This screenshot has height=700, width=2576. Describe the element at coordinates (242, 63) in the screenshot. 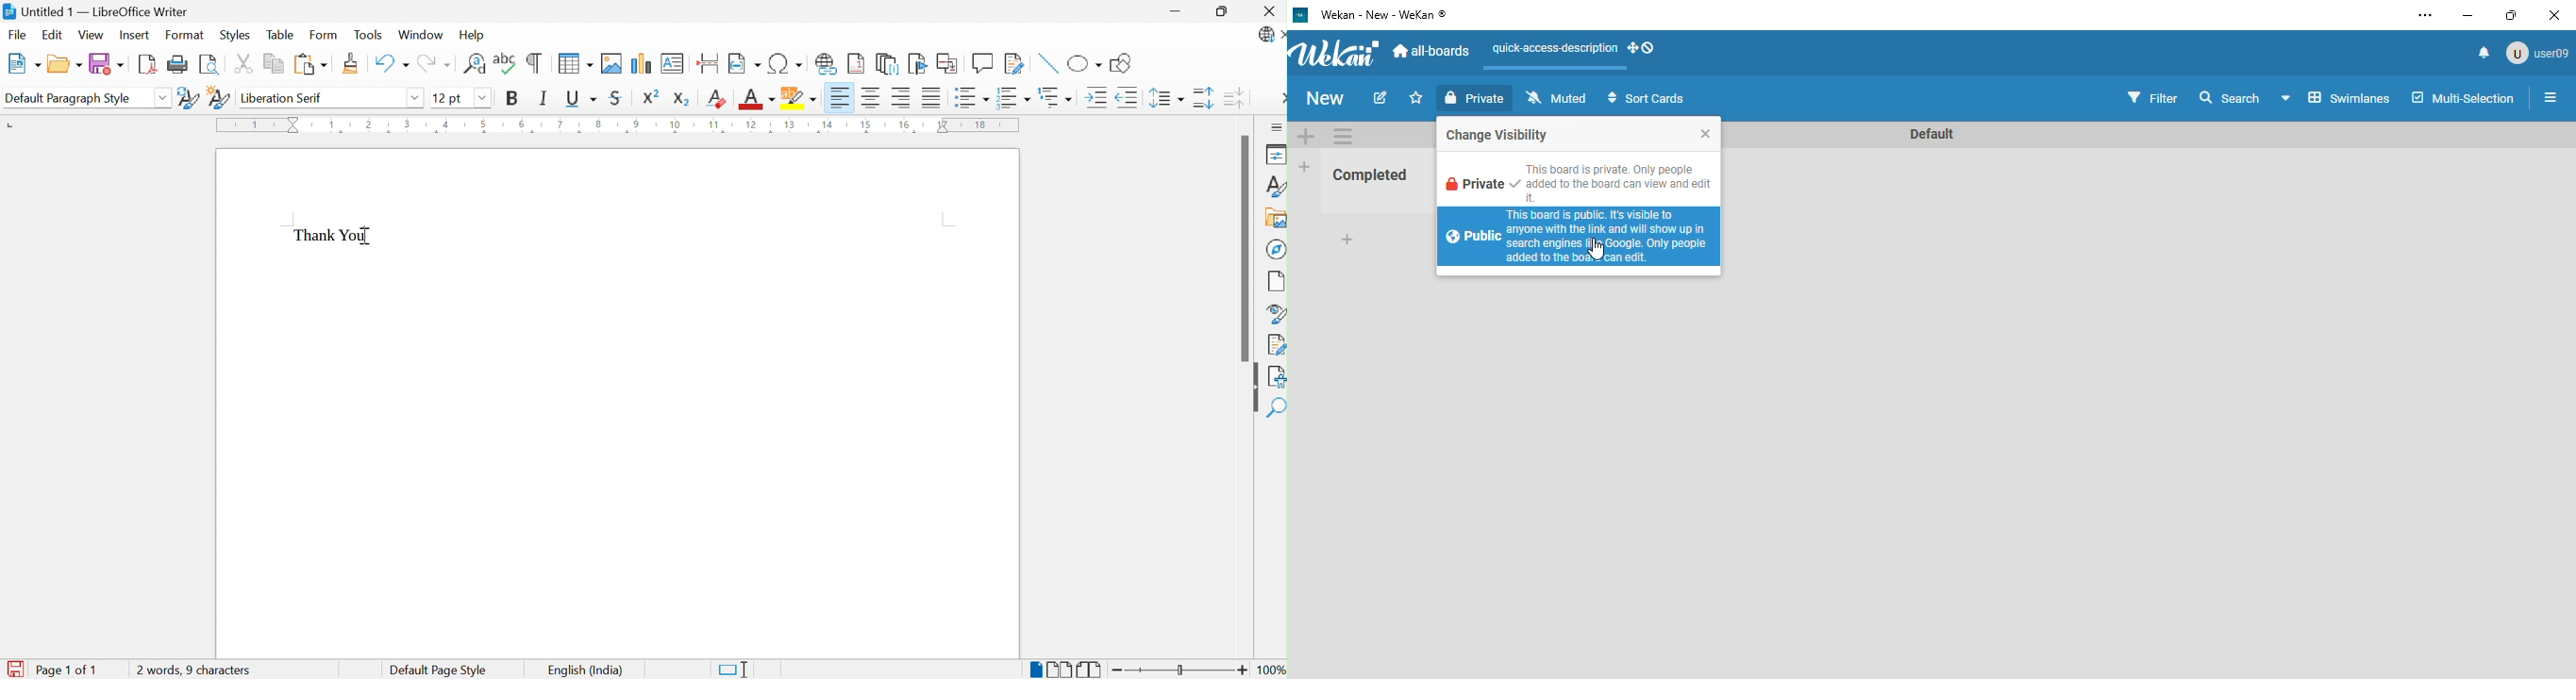

I see `Cut` at that location.